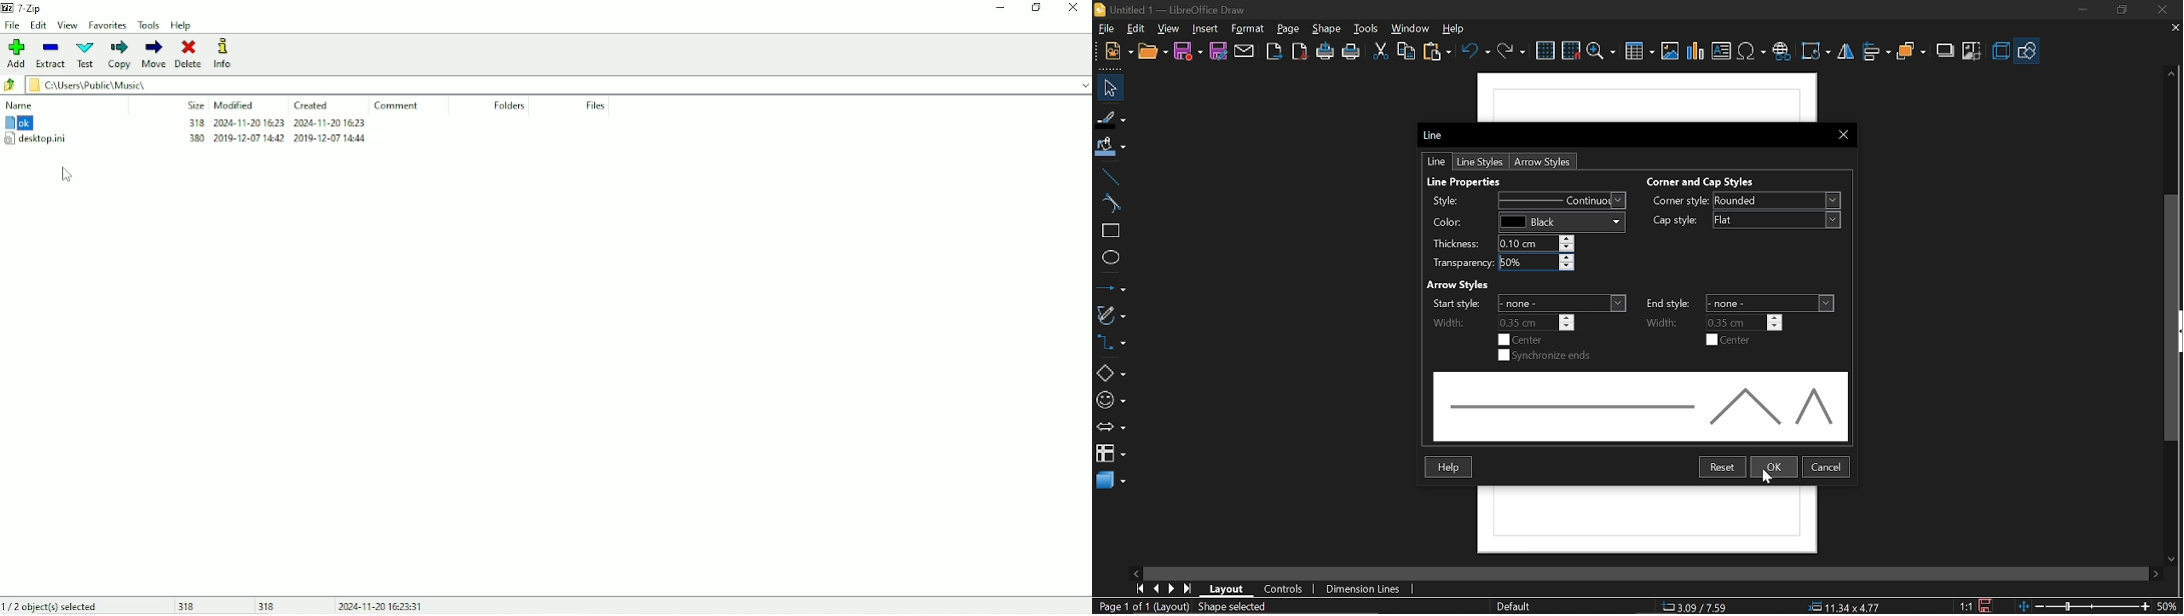 The width and height of the screenshot is (2184, 616). What do you see at coordinates (21, 104) in the screenshot?
I see `Name` at bounding box center [21, 104].